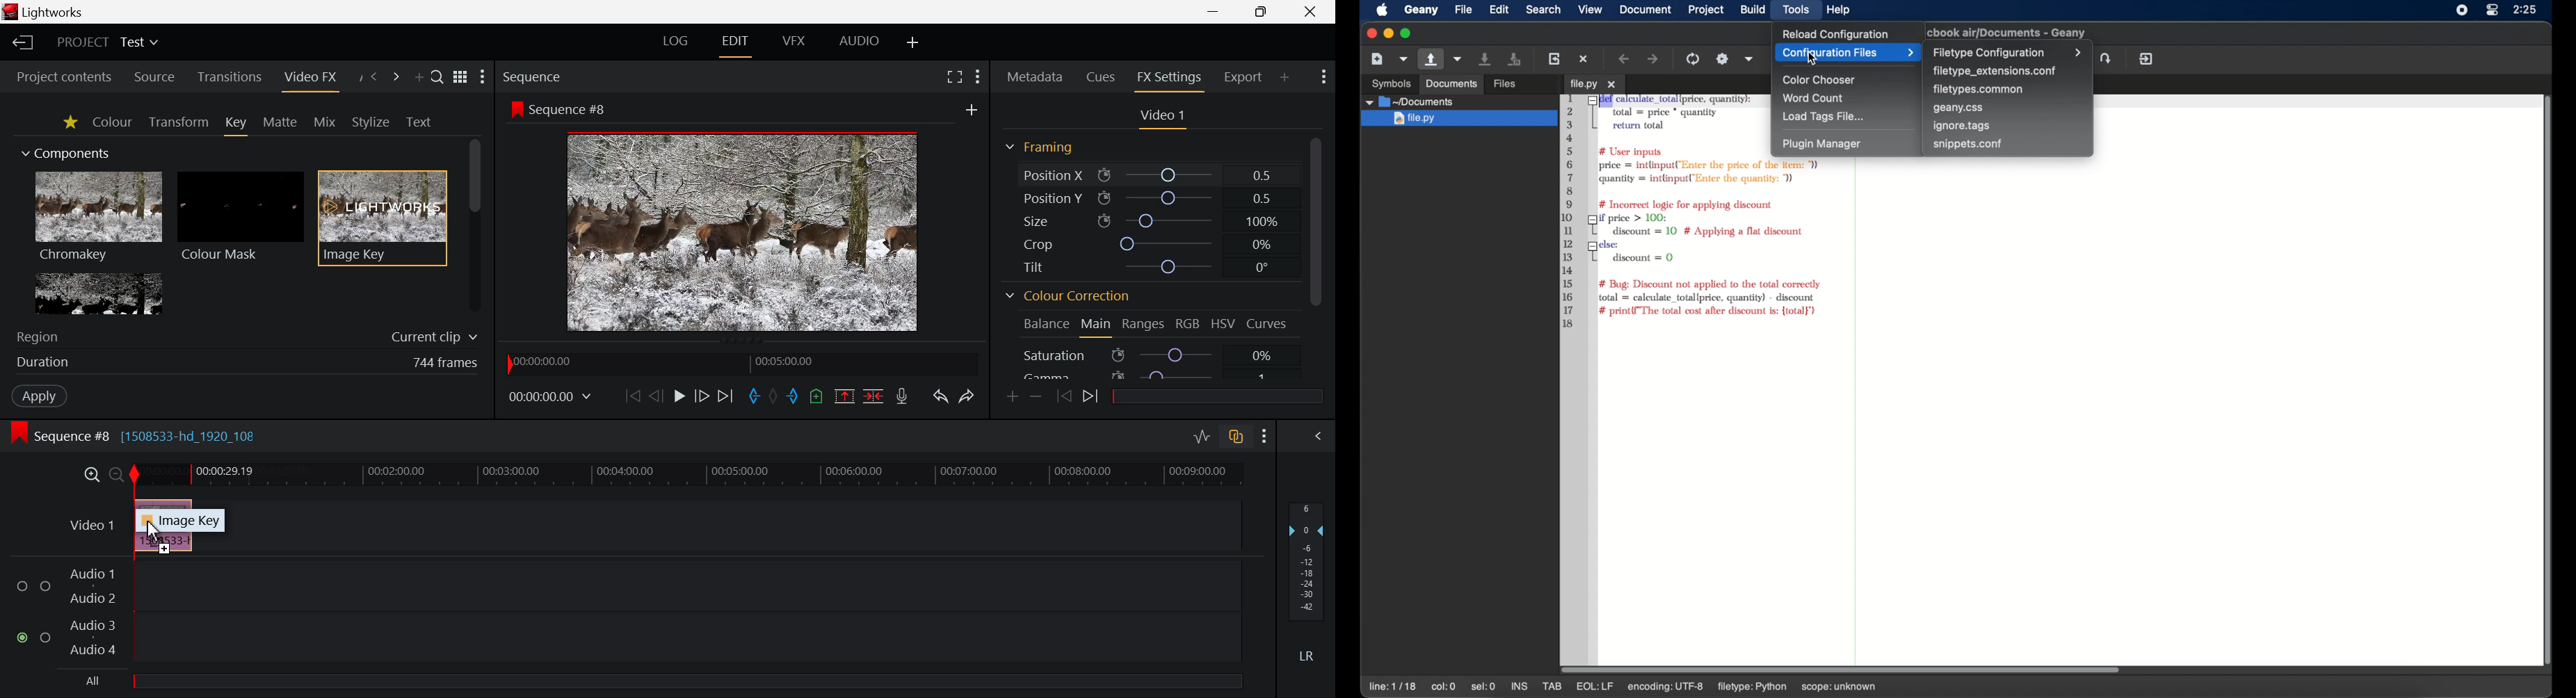  I want to click on Audio Input Field, so click(684, 610).